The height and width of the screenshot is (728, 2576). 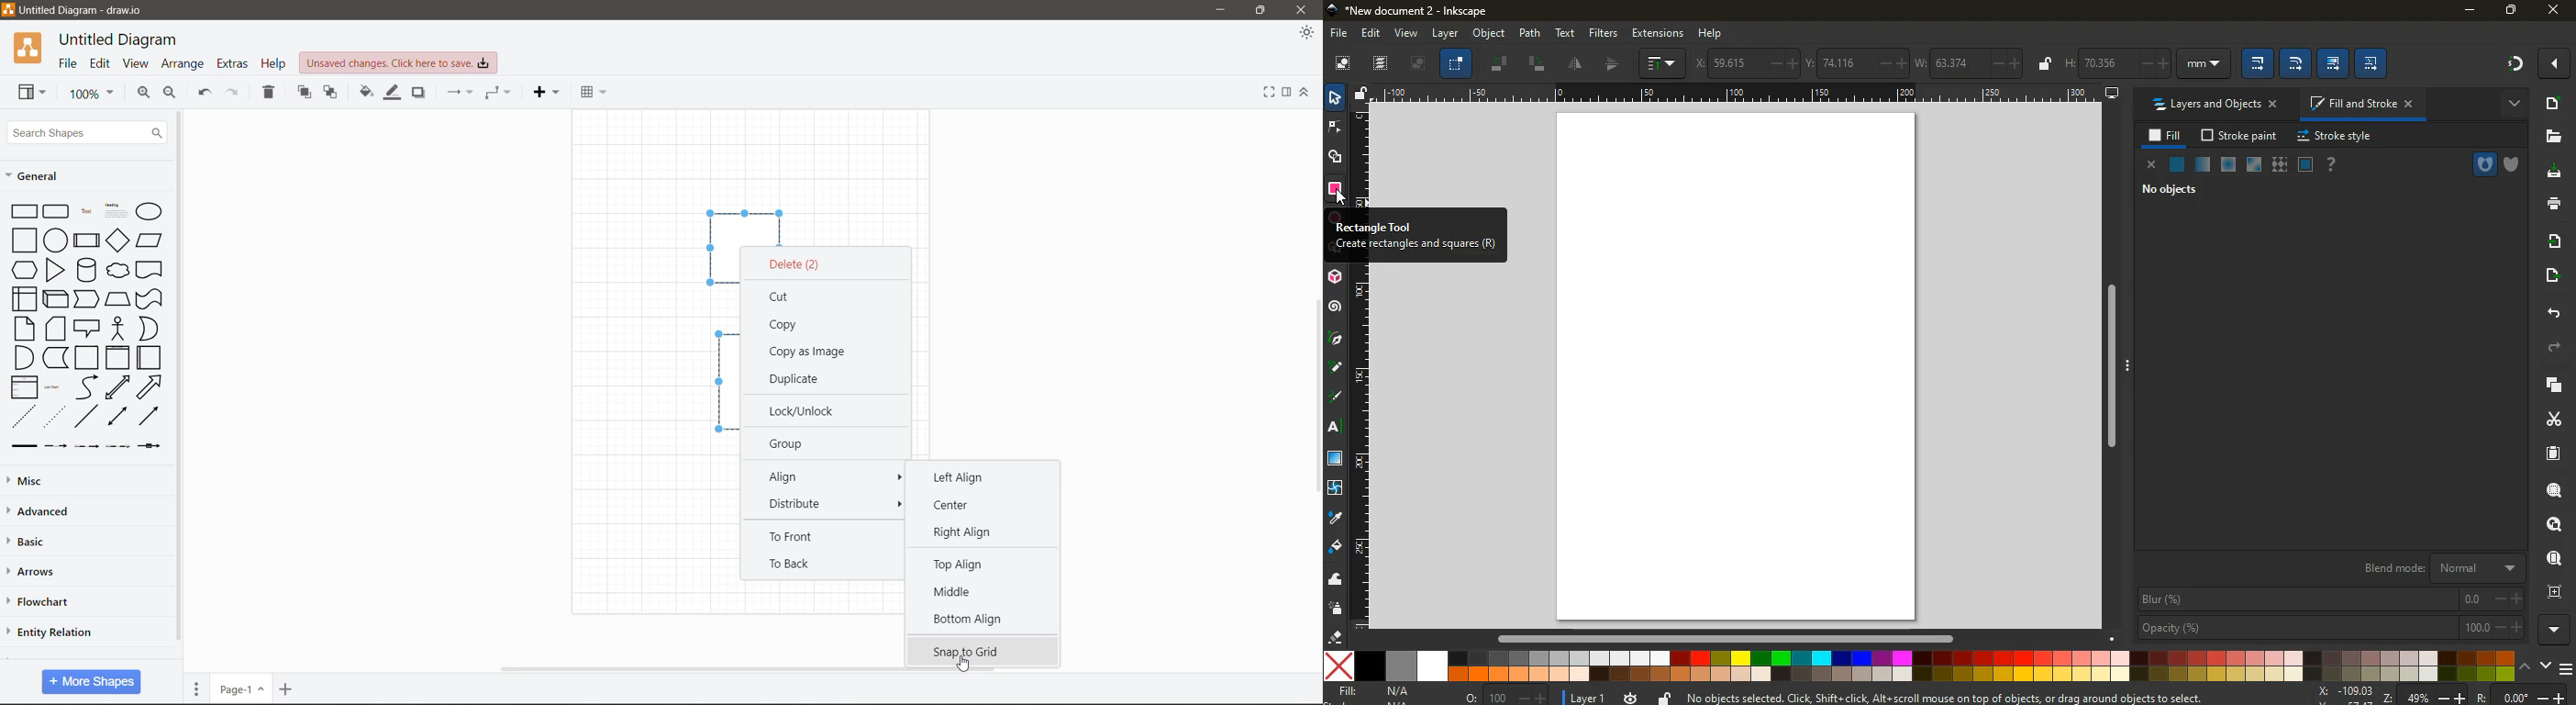 I want to click on Zoom Out, so click(x=172, y=94).